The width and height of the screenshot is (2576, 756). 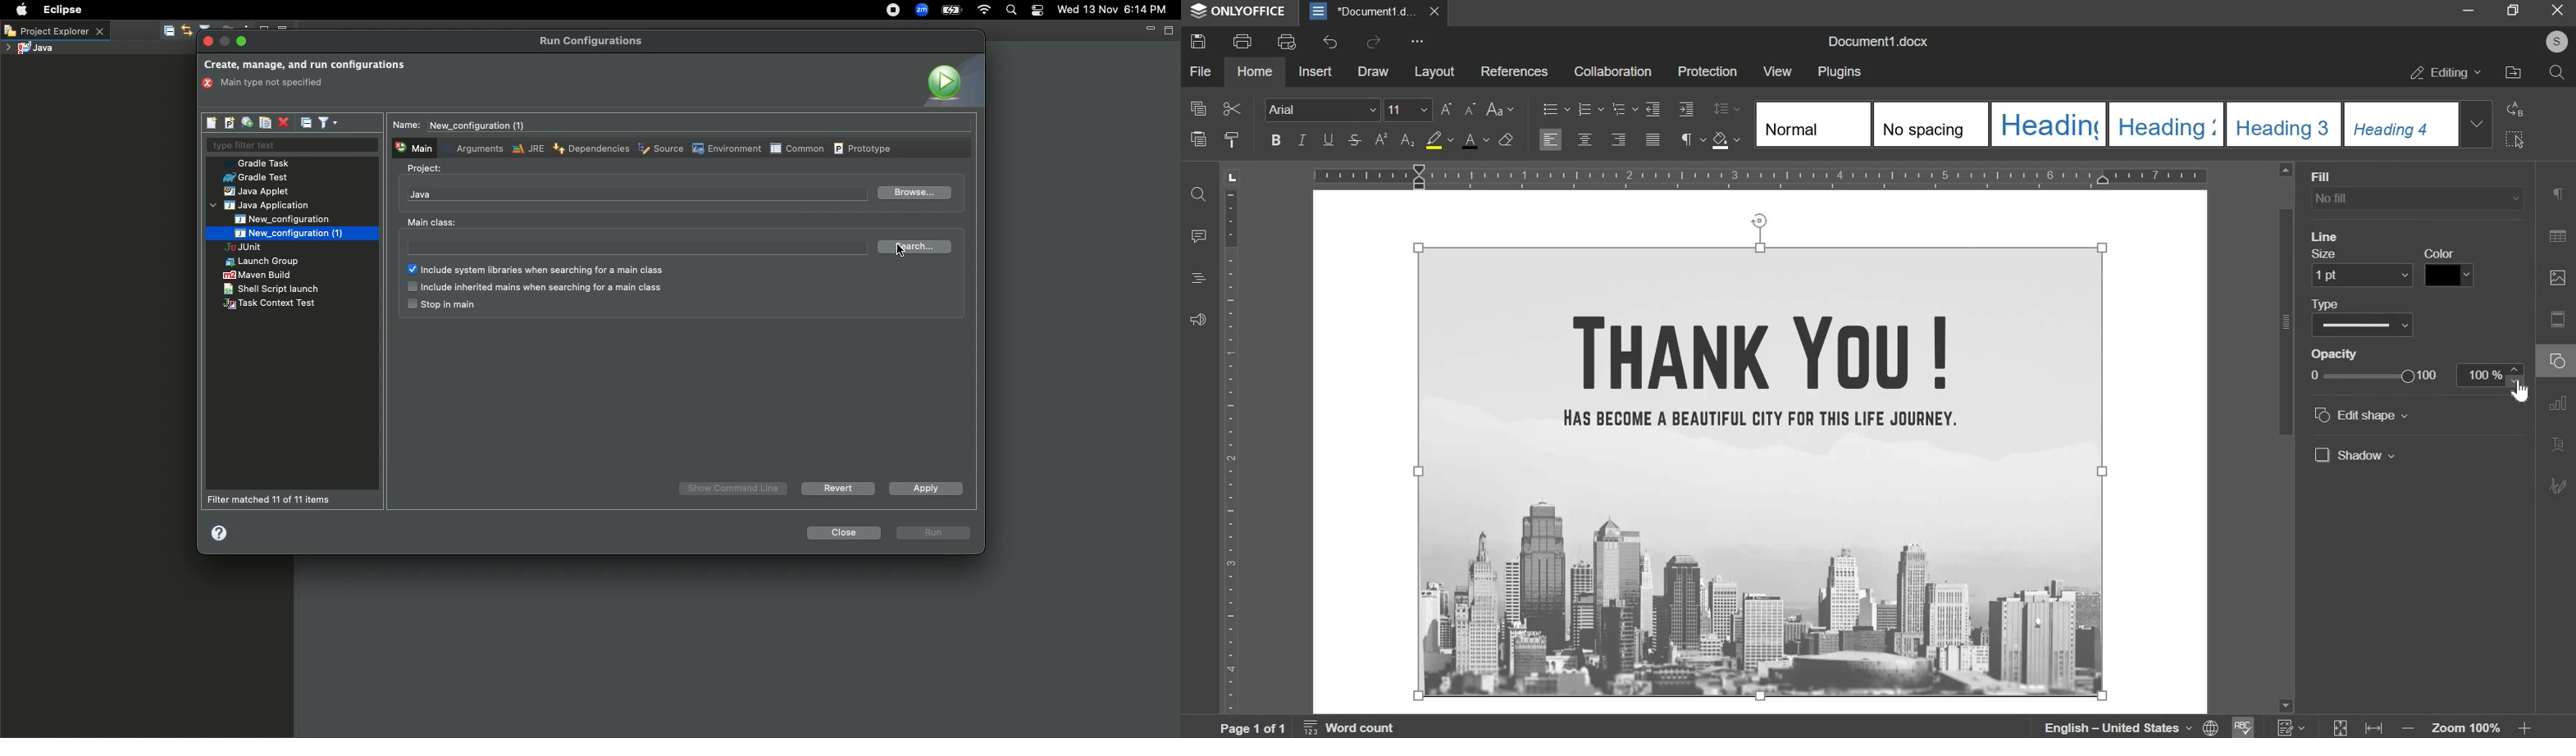 What do you see at coordinates (1355, 139) in the screenshot?
I see `strikethrough` at bounding box center [1355, 139].